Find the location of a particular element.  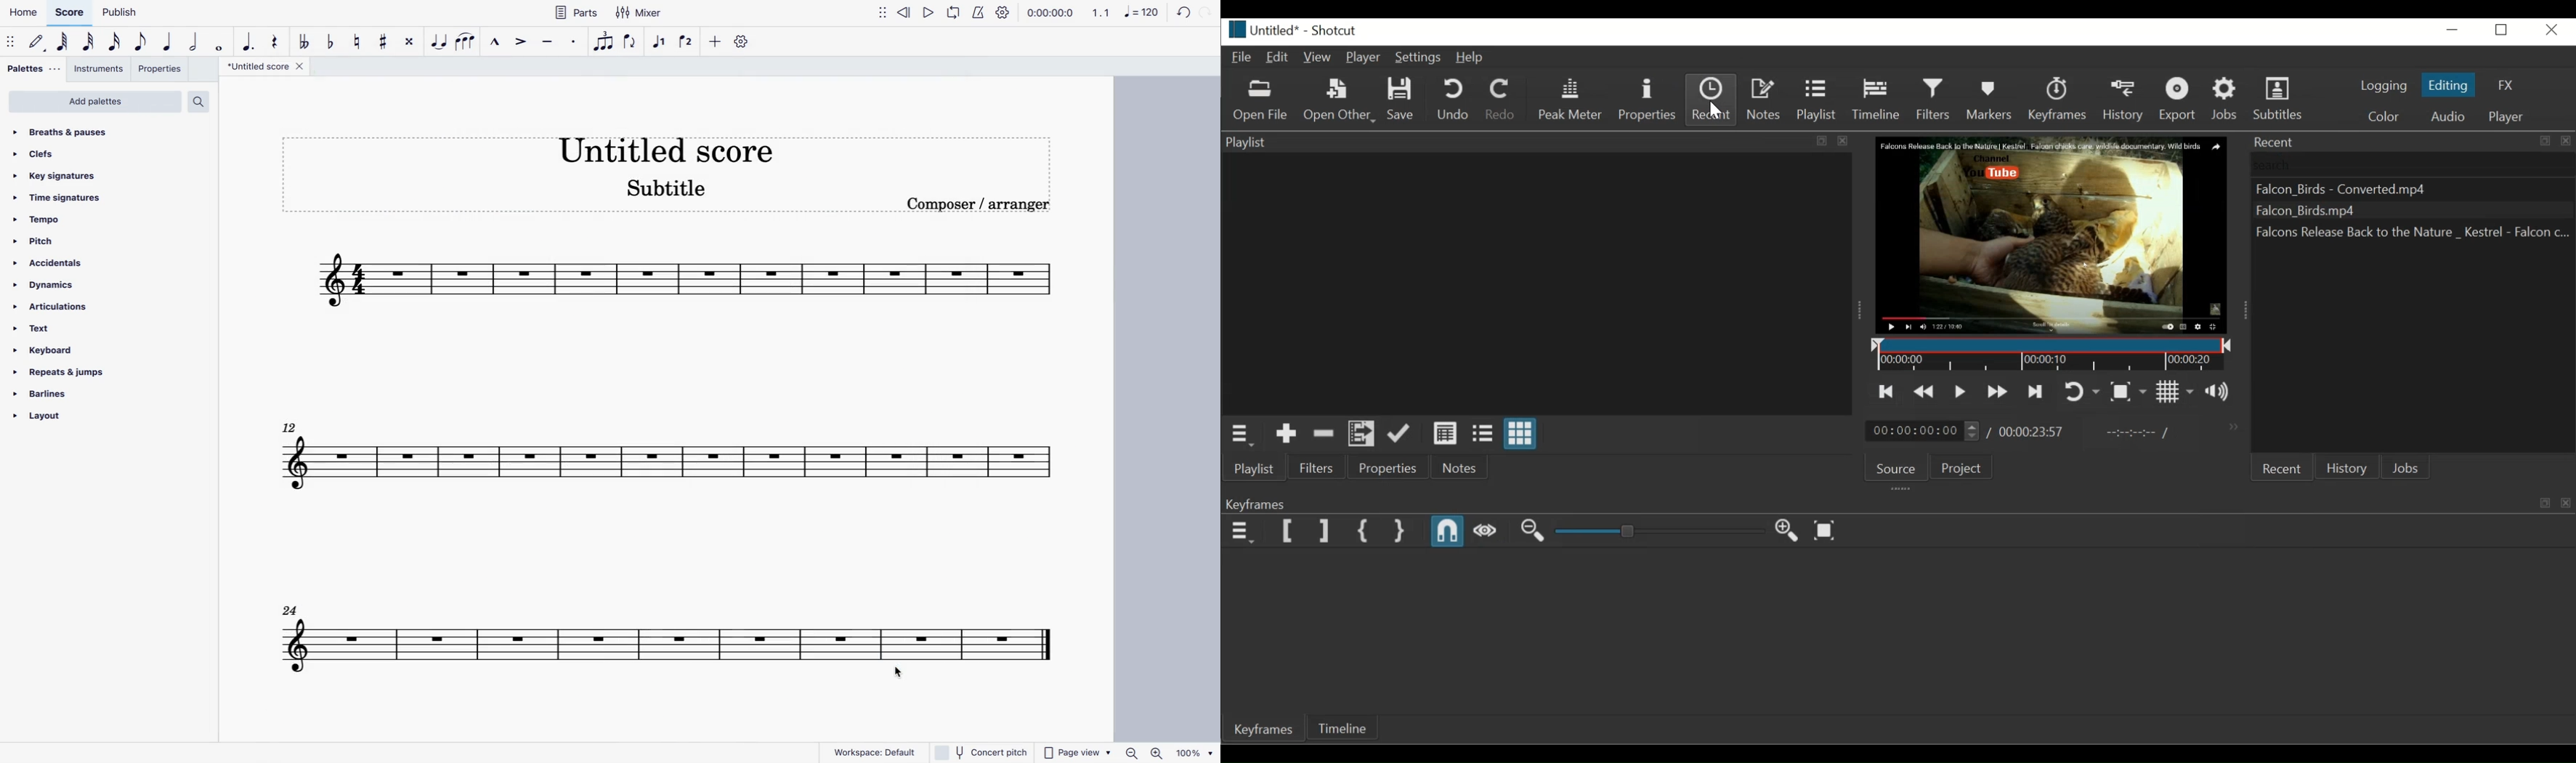

accidentals is located at coordinates (49, 264).